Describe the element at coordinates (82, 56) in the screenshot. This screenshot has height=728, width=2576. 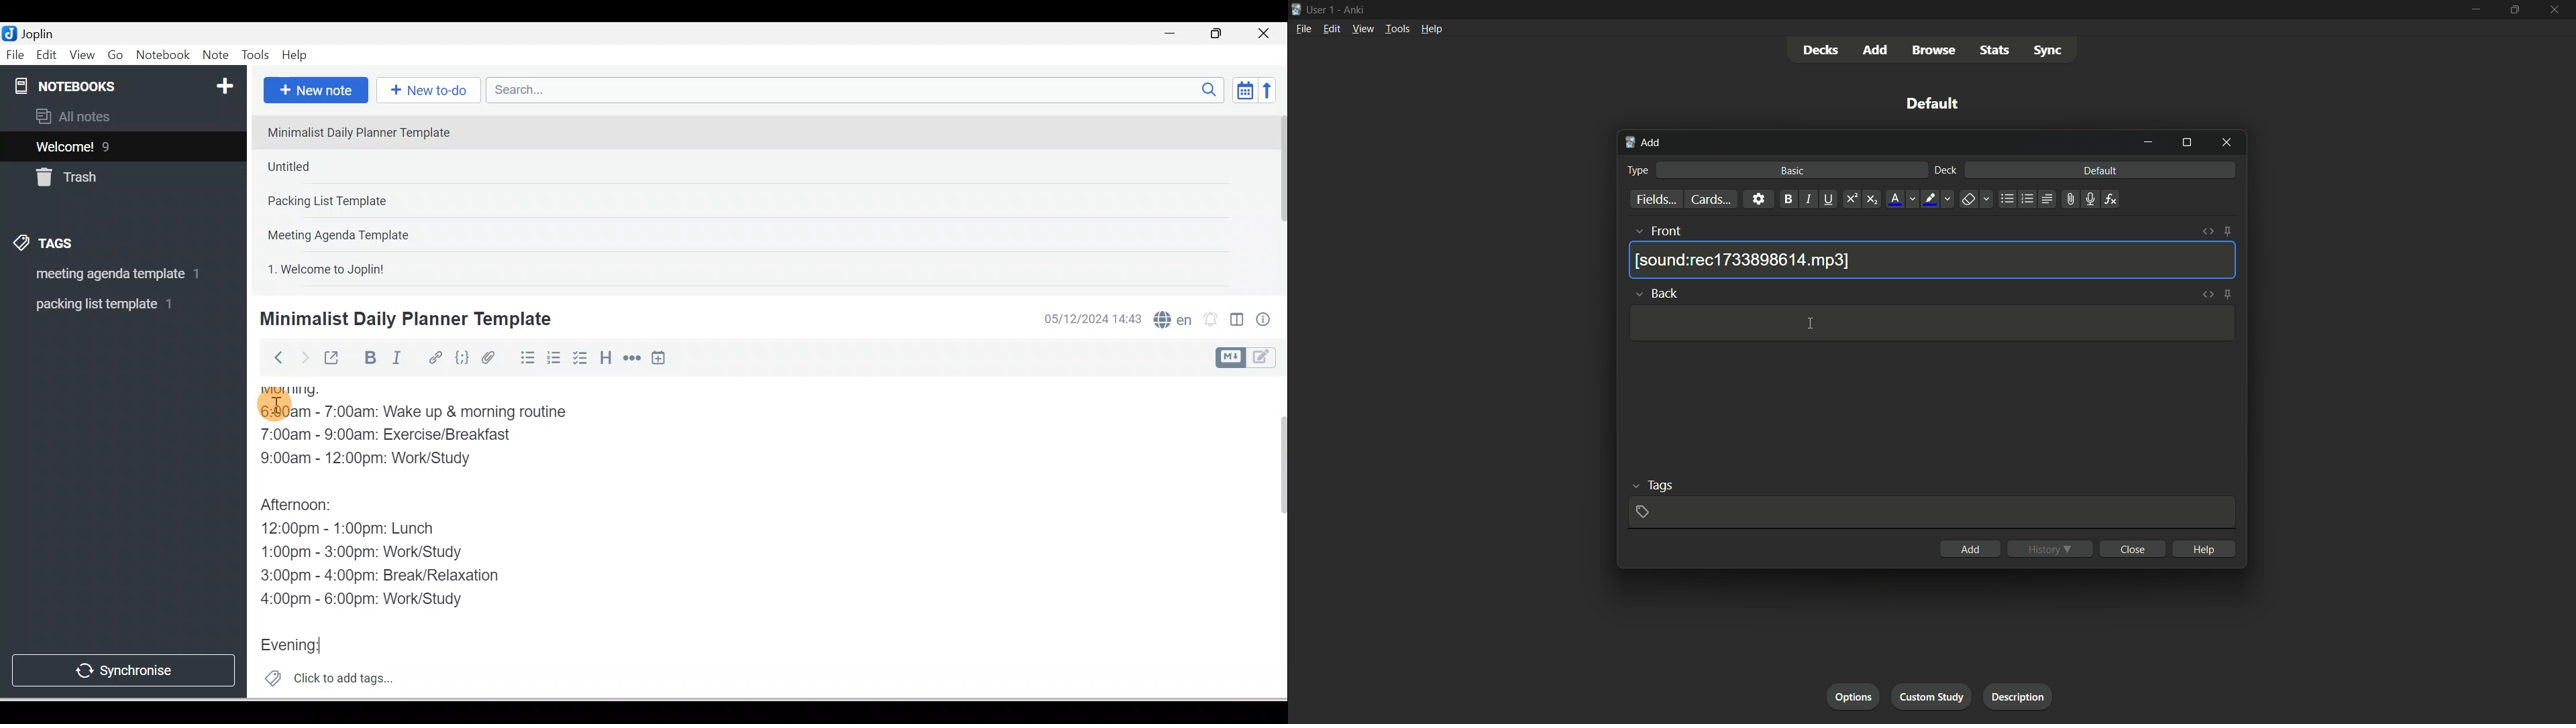
I see `View` at that location.